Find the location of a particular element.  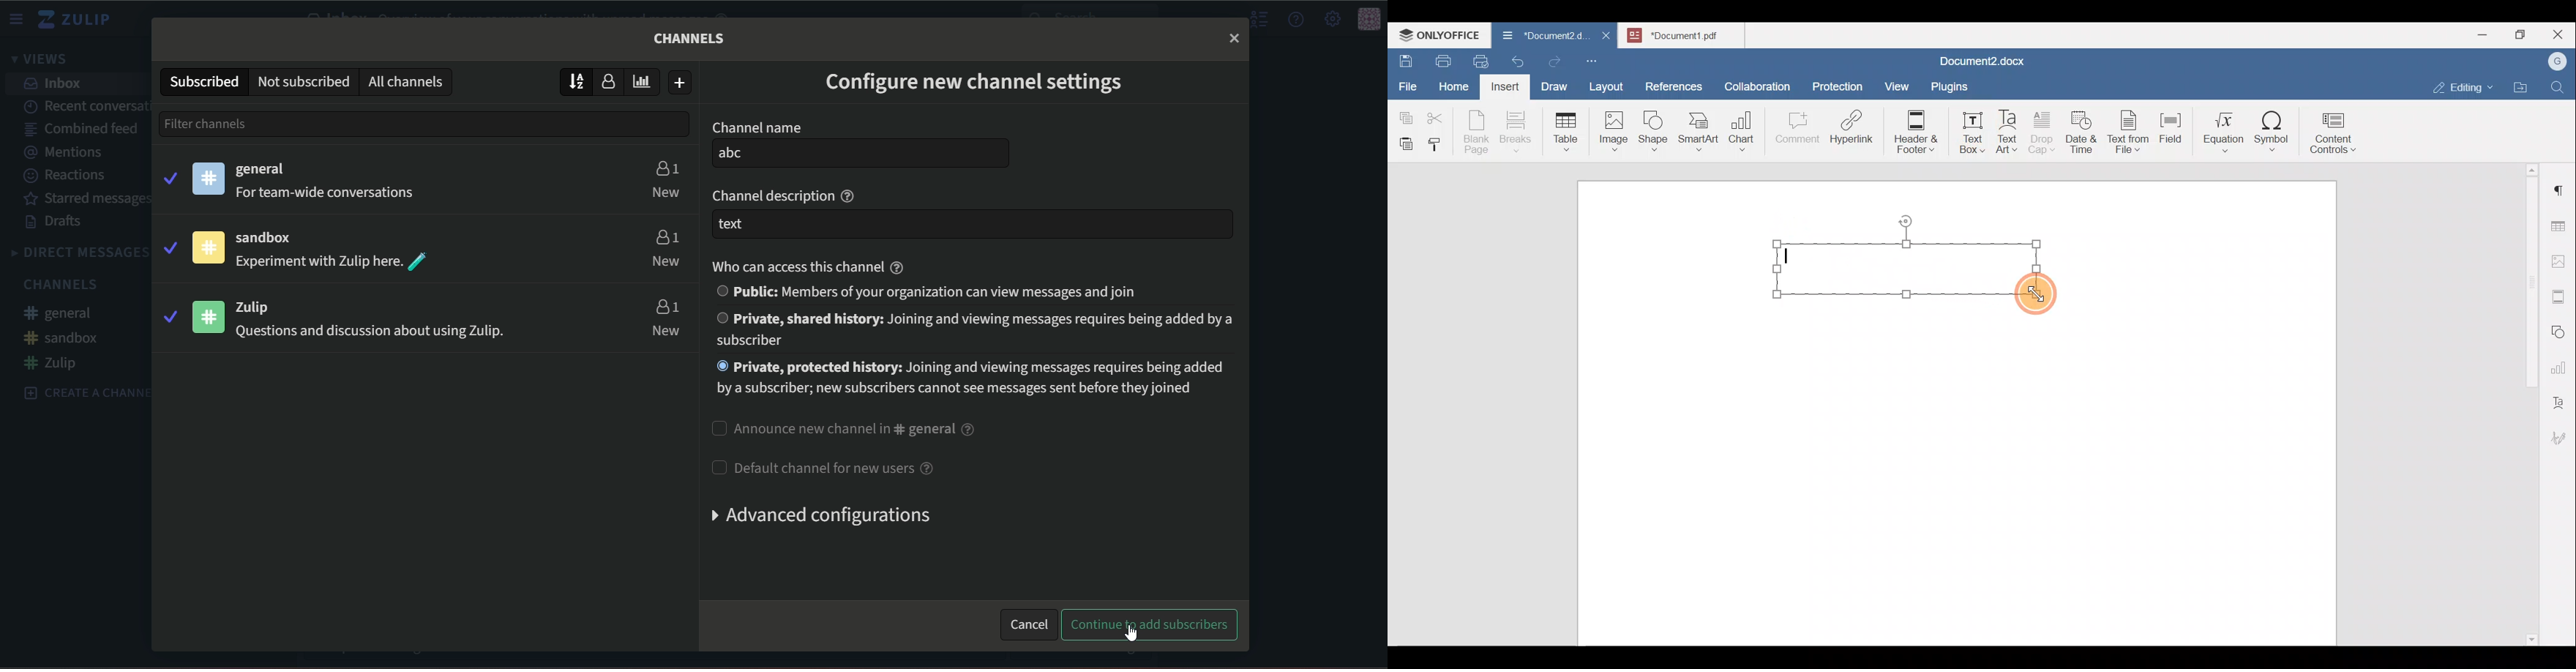

abc is located at coordinates (861, 154).